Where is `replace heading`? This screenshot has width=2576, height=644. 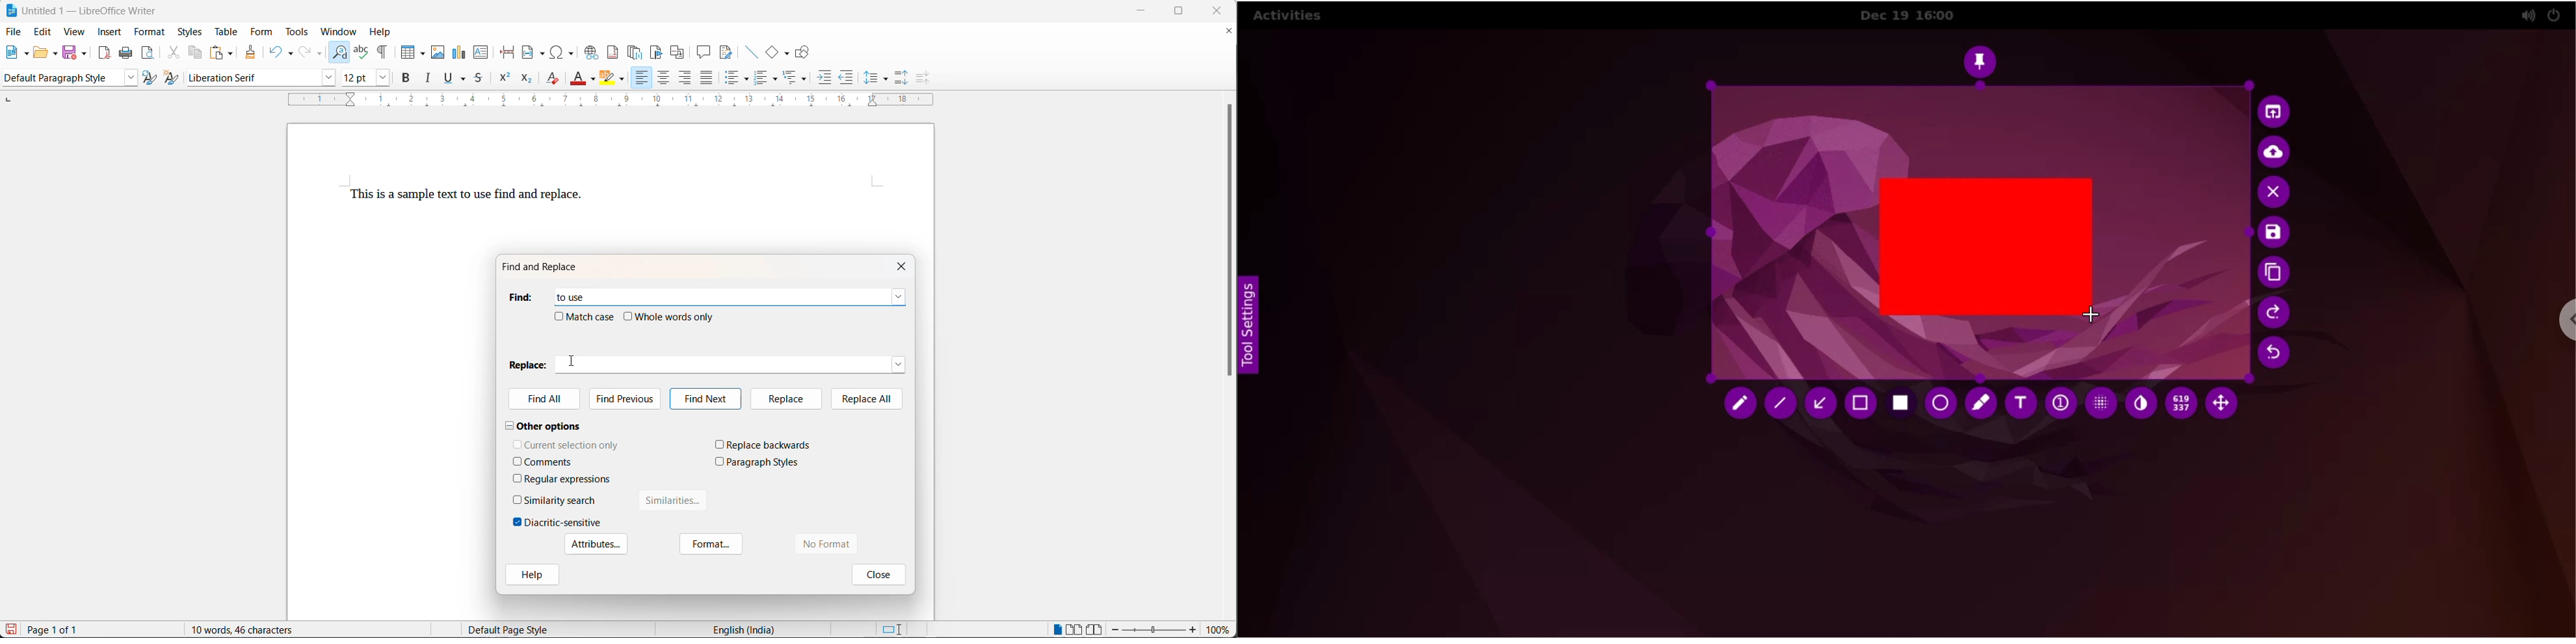 replace heading is located at coordinates (530, 364).